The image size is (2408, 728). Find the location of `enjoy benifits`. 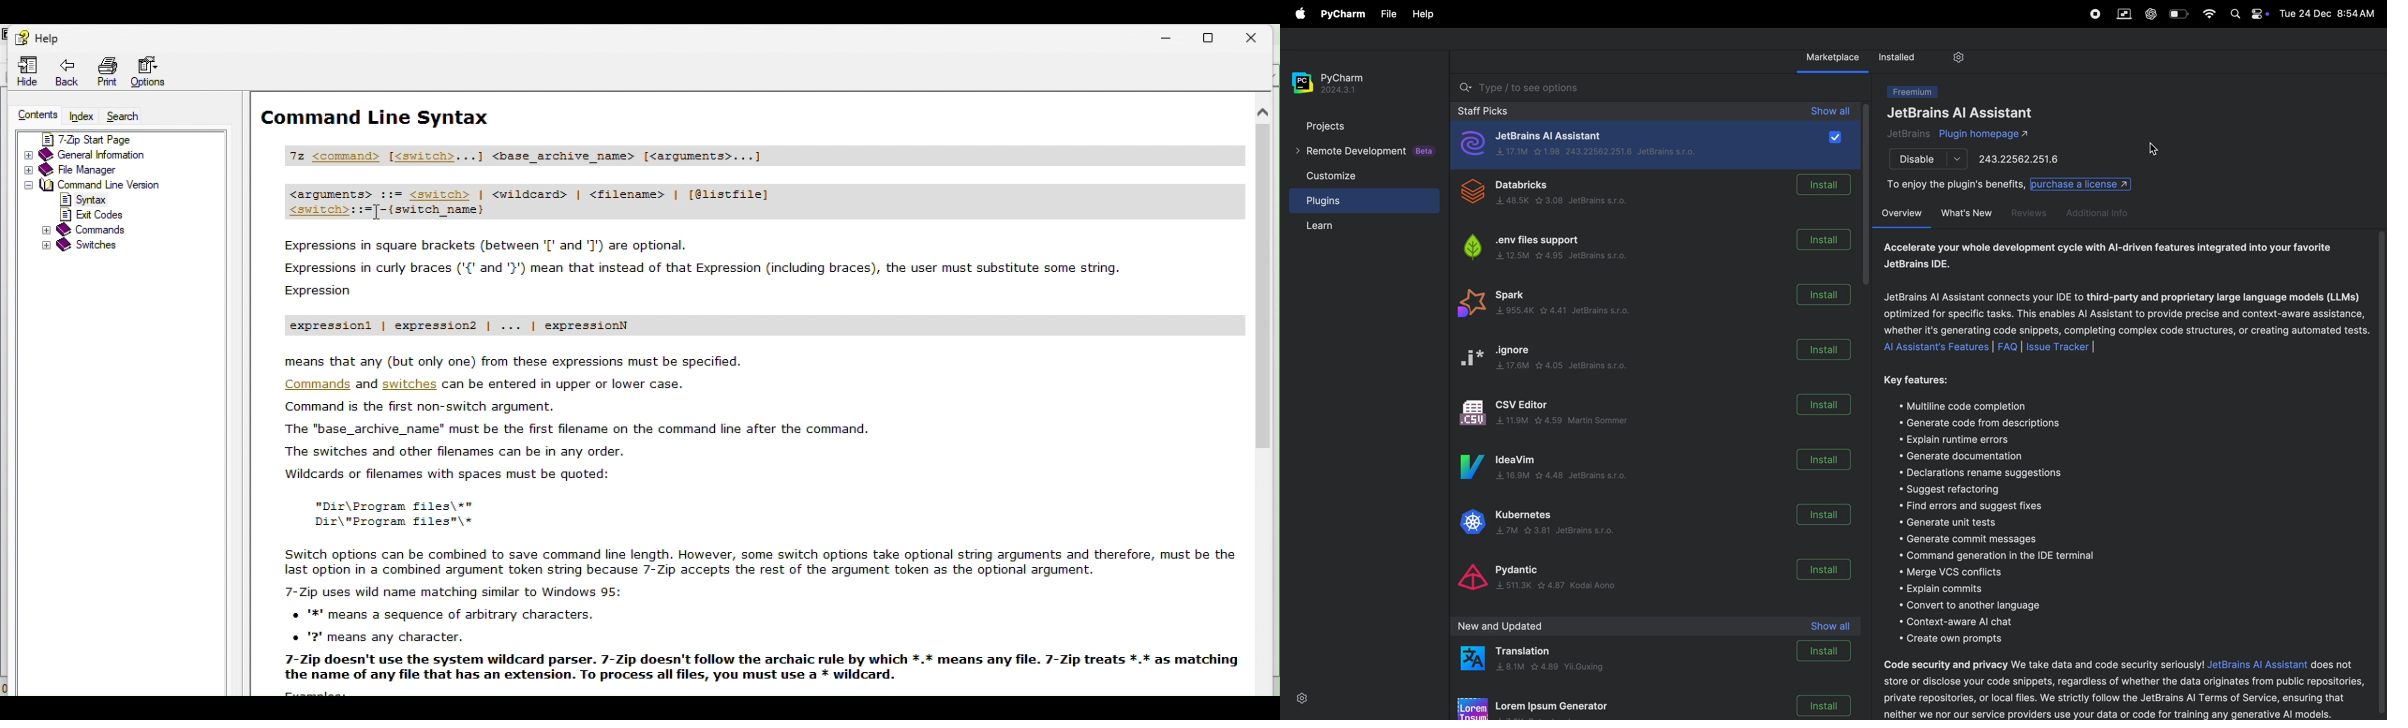

enjoy benifits is located at coordinates (2016, 185).